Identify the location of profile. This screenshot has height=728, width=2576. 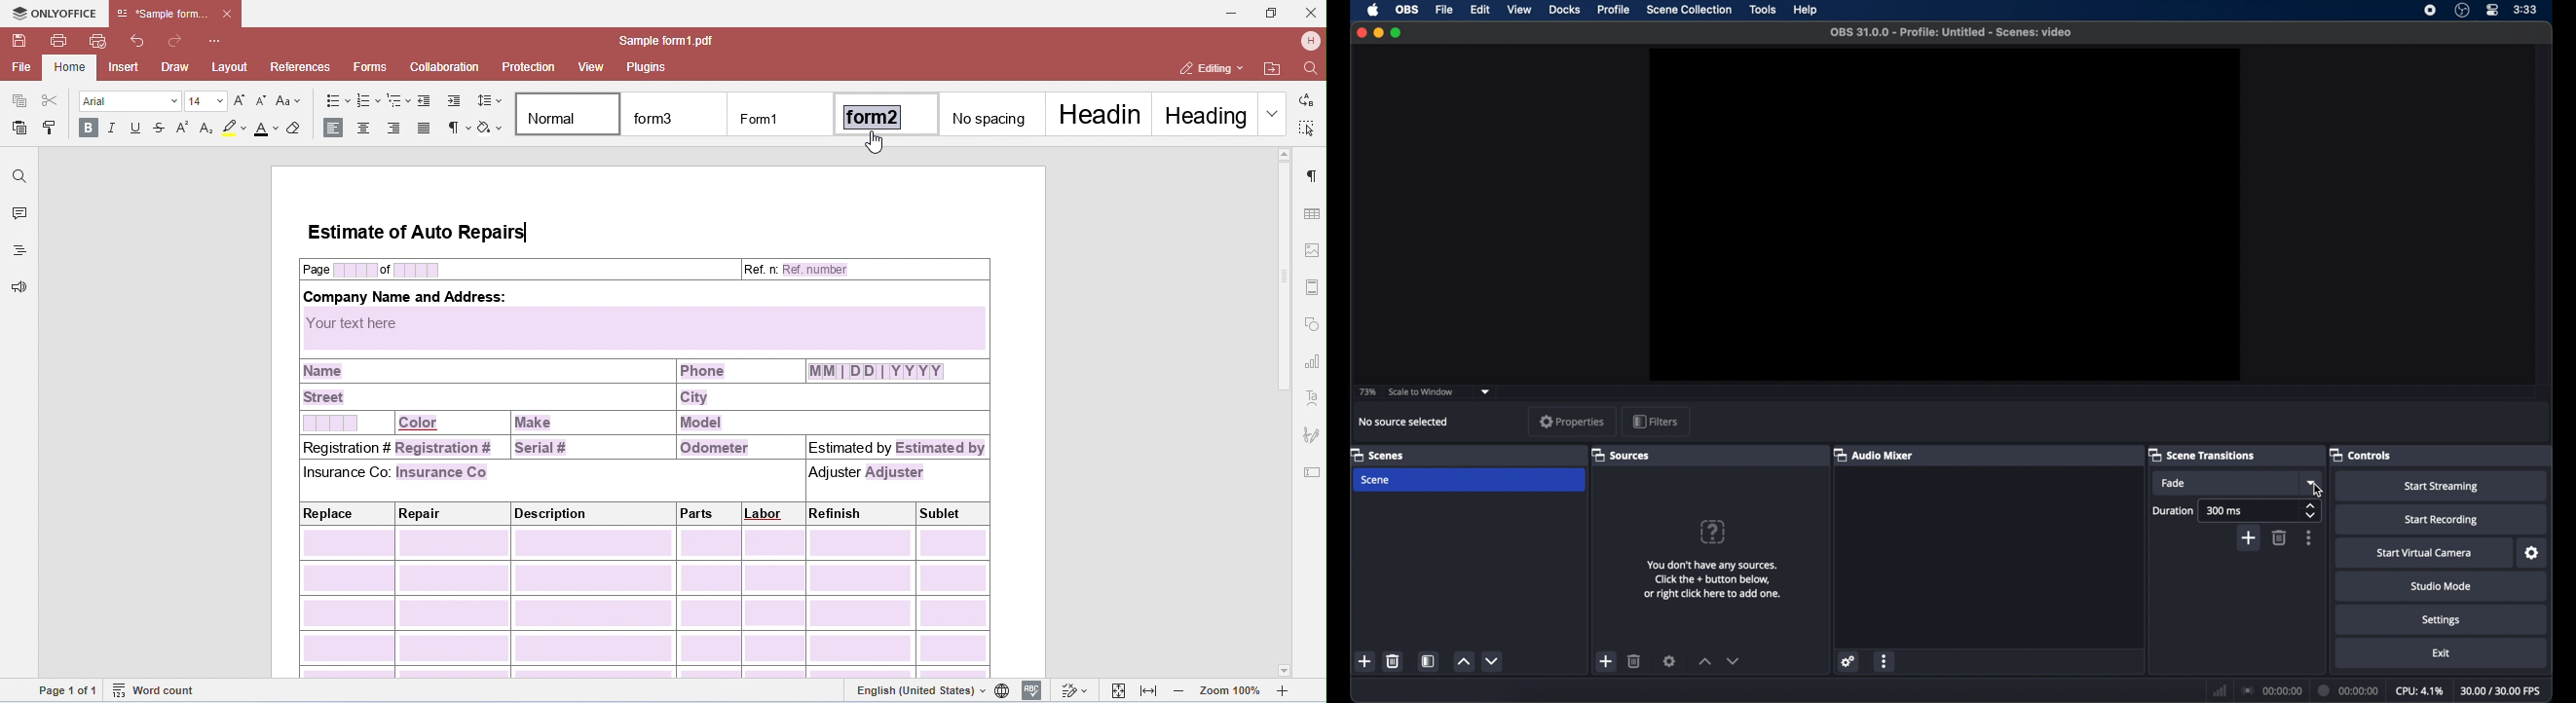
(1614, 9).